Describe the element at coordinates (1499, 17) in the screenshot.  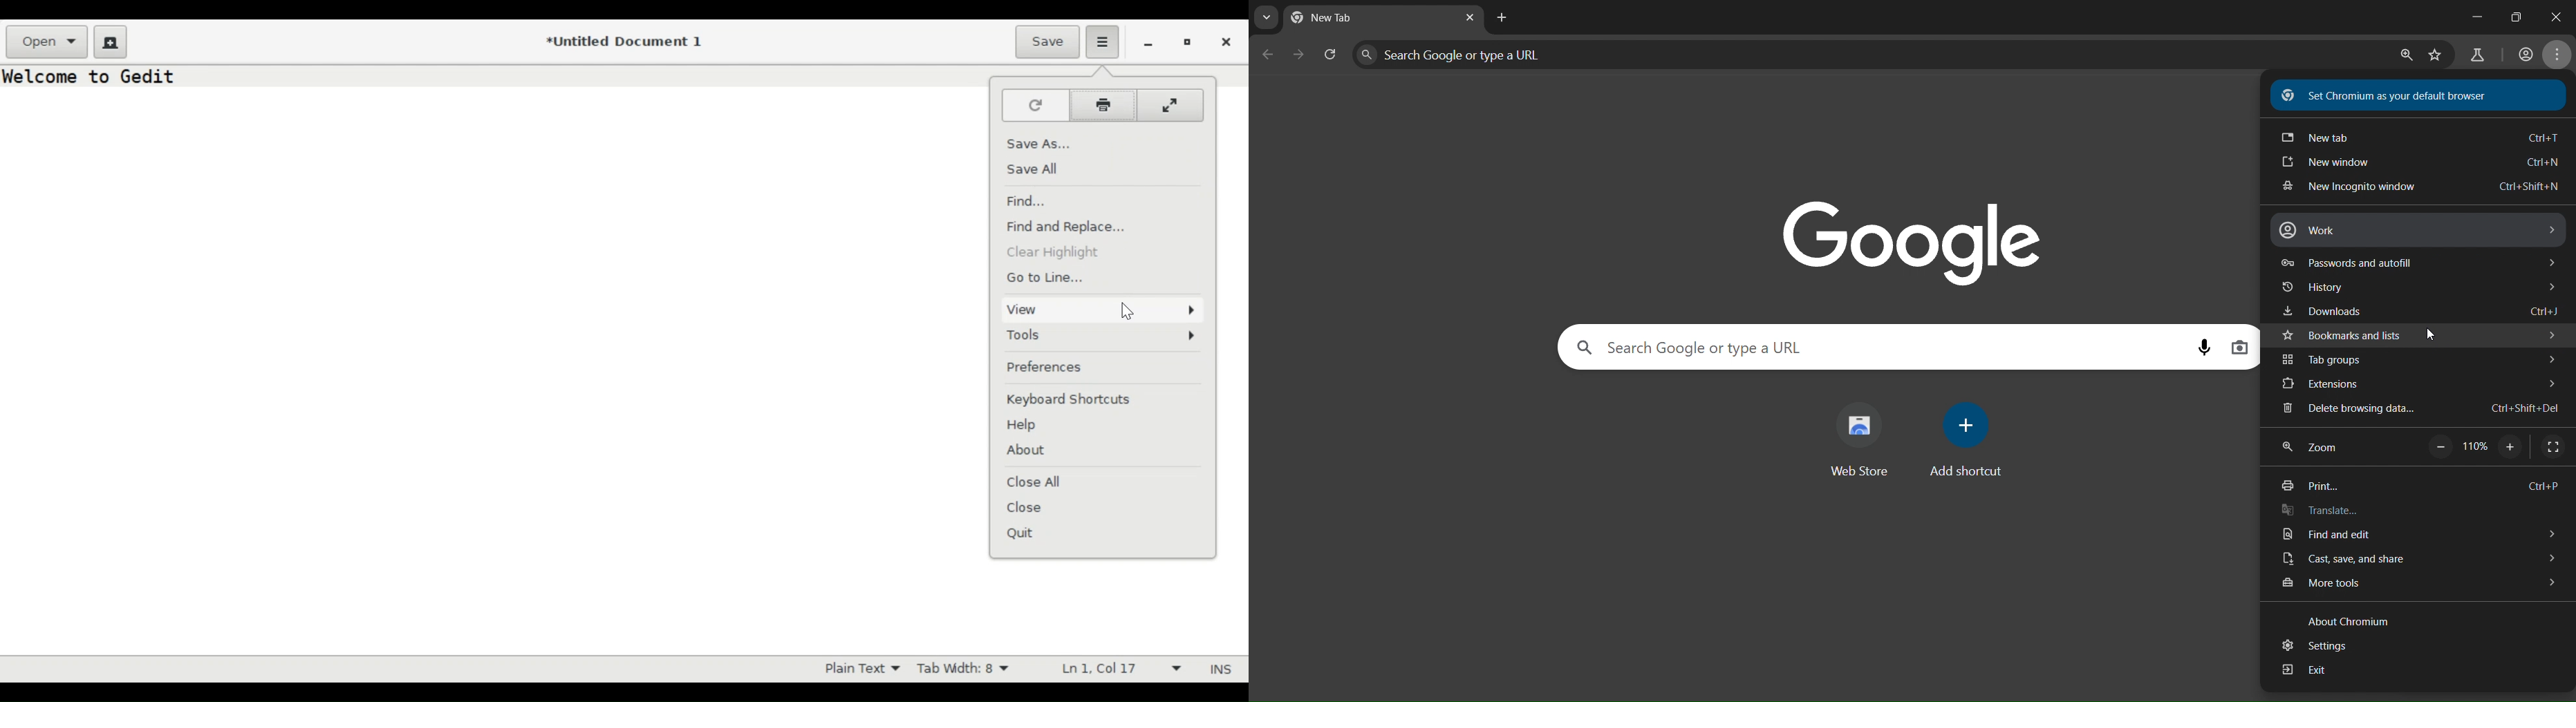
I see `new tab` at that location.